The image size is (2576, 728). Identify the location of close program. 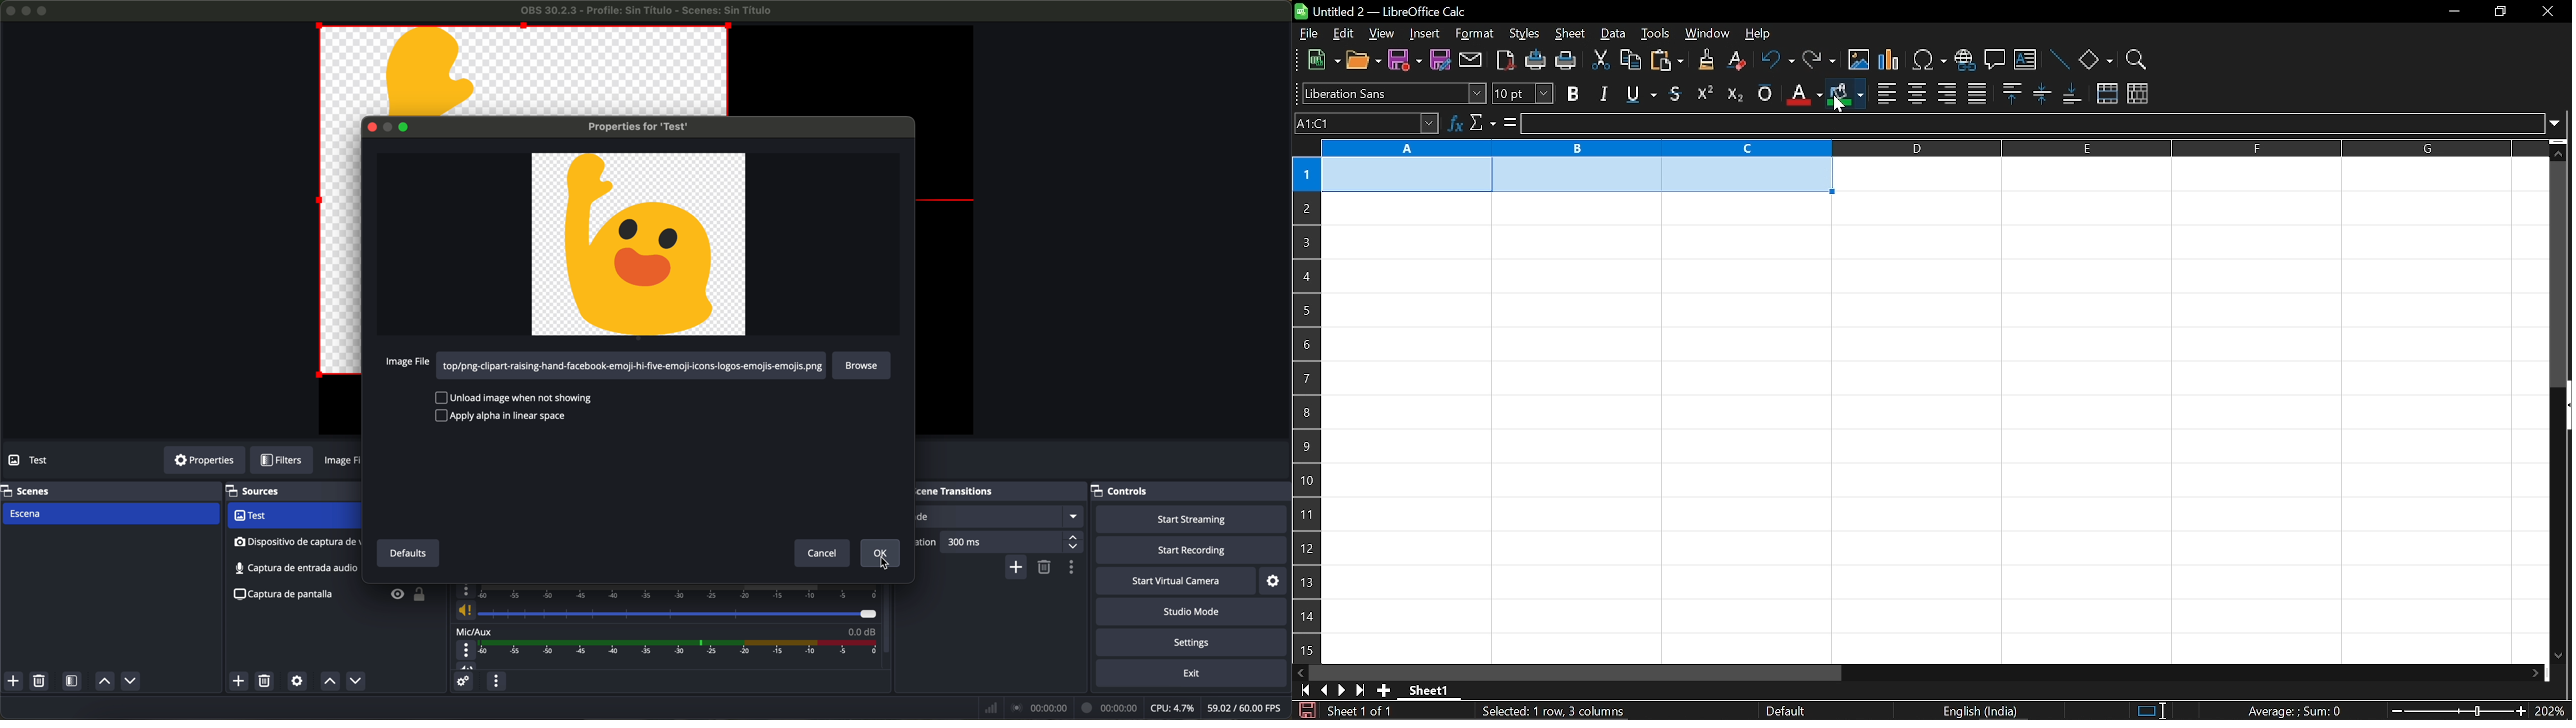
(9, 10).